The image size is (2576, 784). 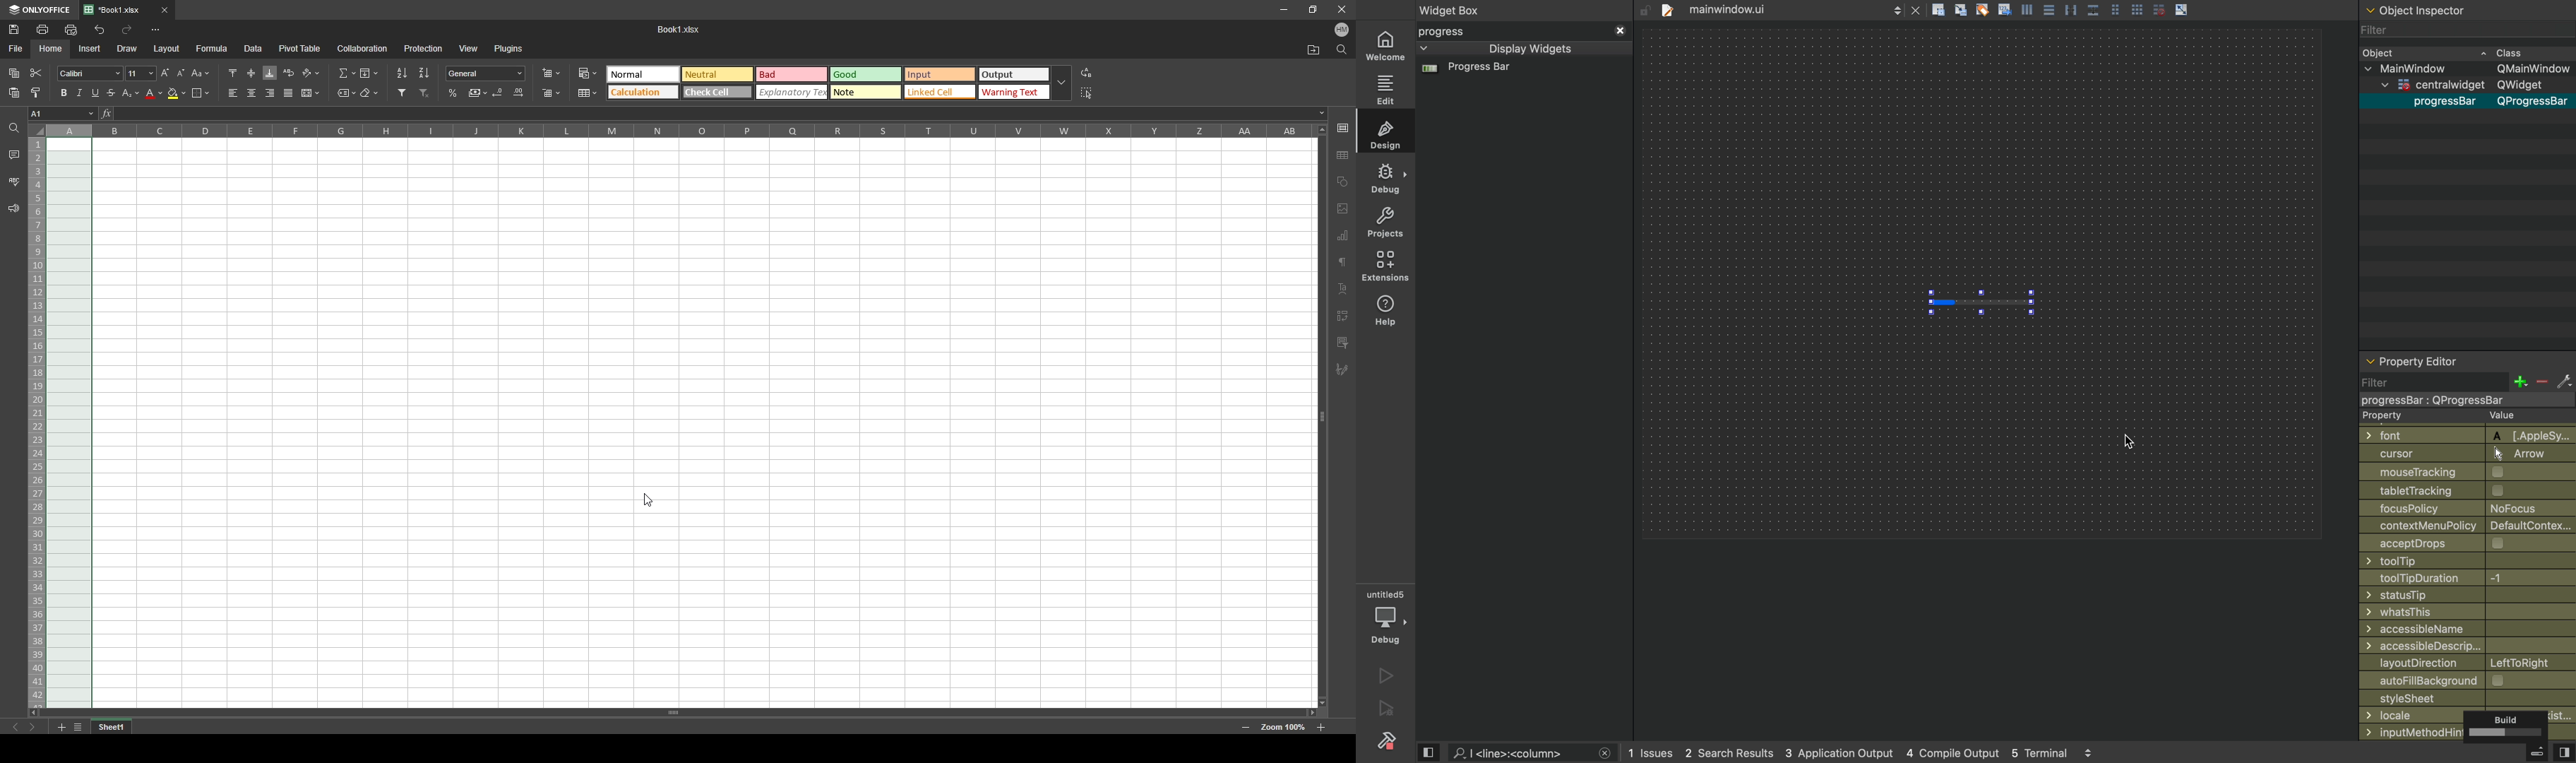 What do you see at coordinates (1342, 123) in the screenshot?
I see `cells settings` at bounding box center [1342, 123].